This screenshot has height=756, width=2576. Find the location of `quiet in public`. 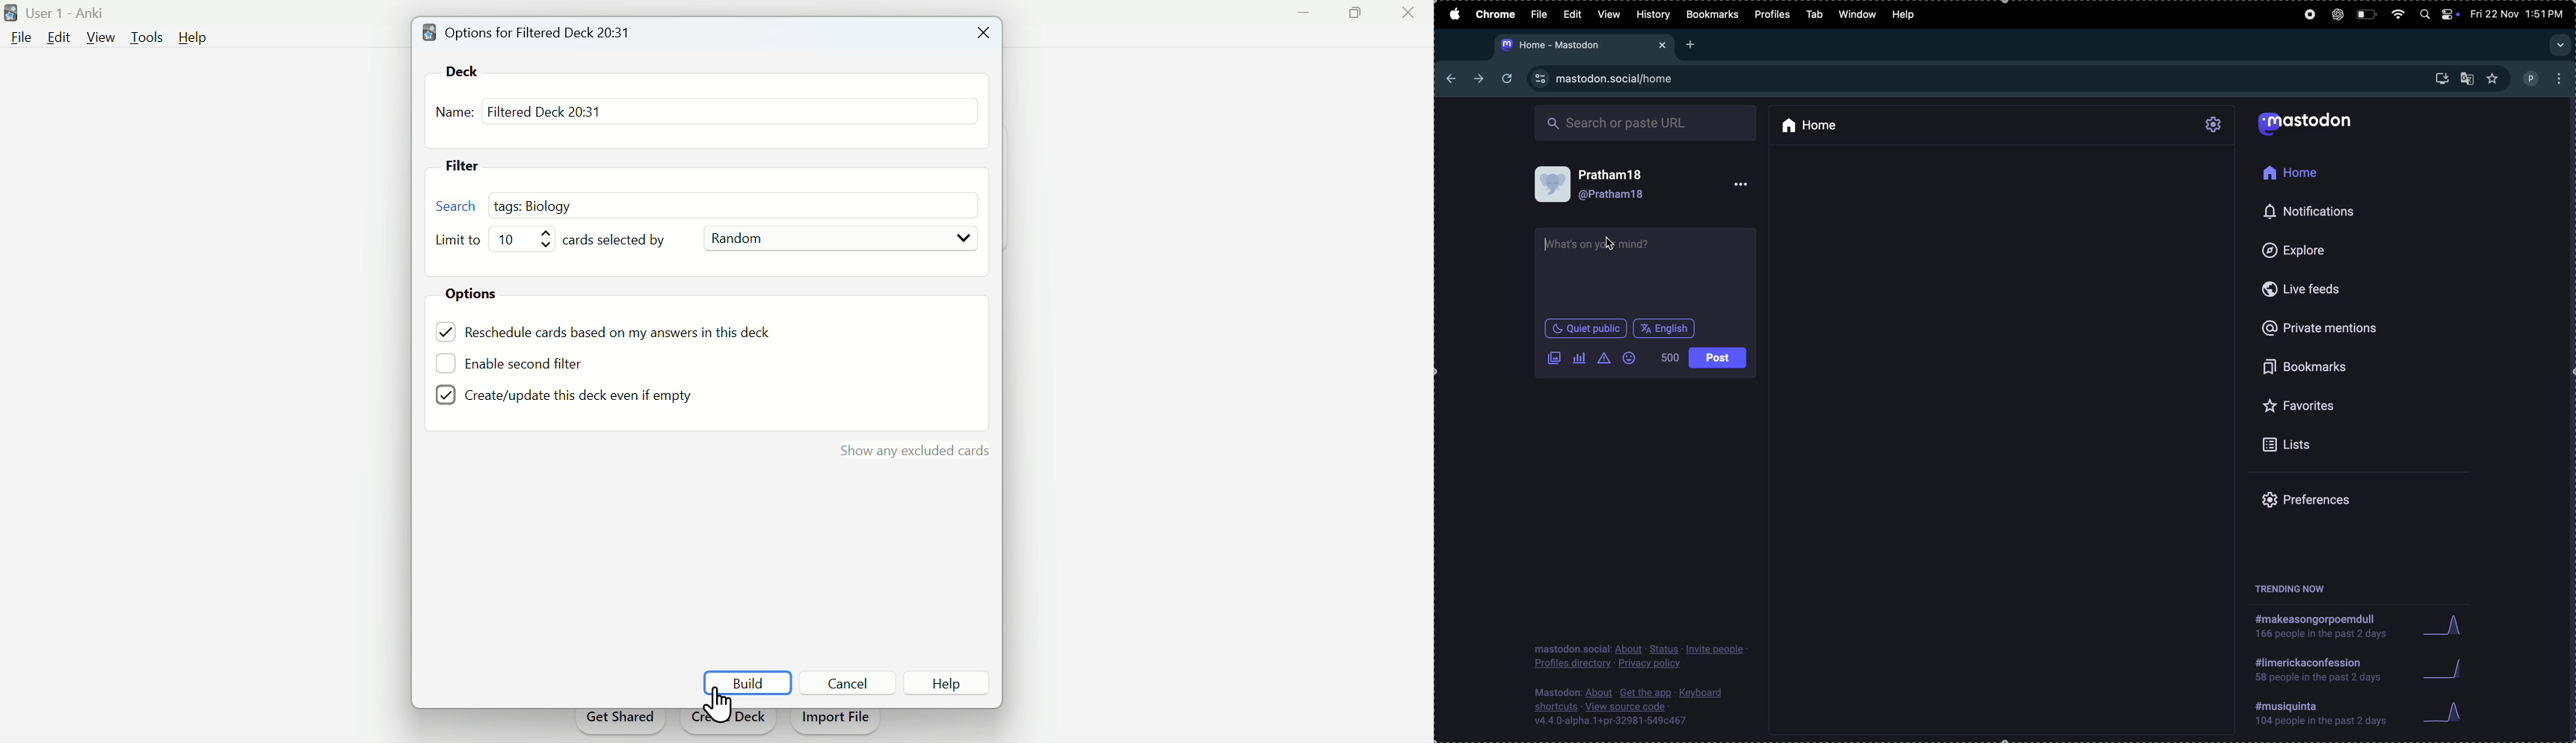

quiet in public is located at coordinates (1586, 328).